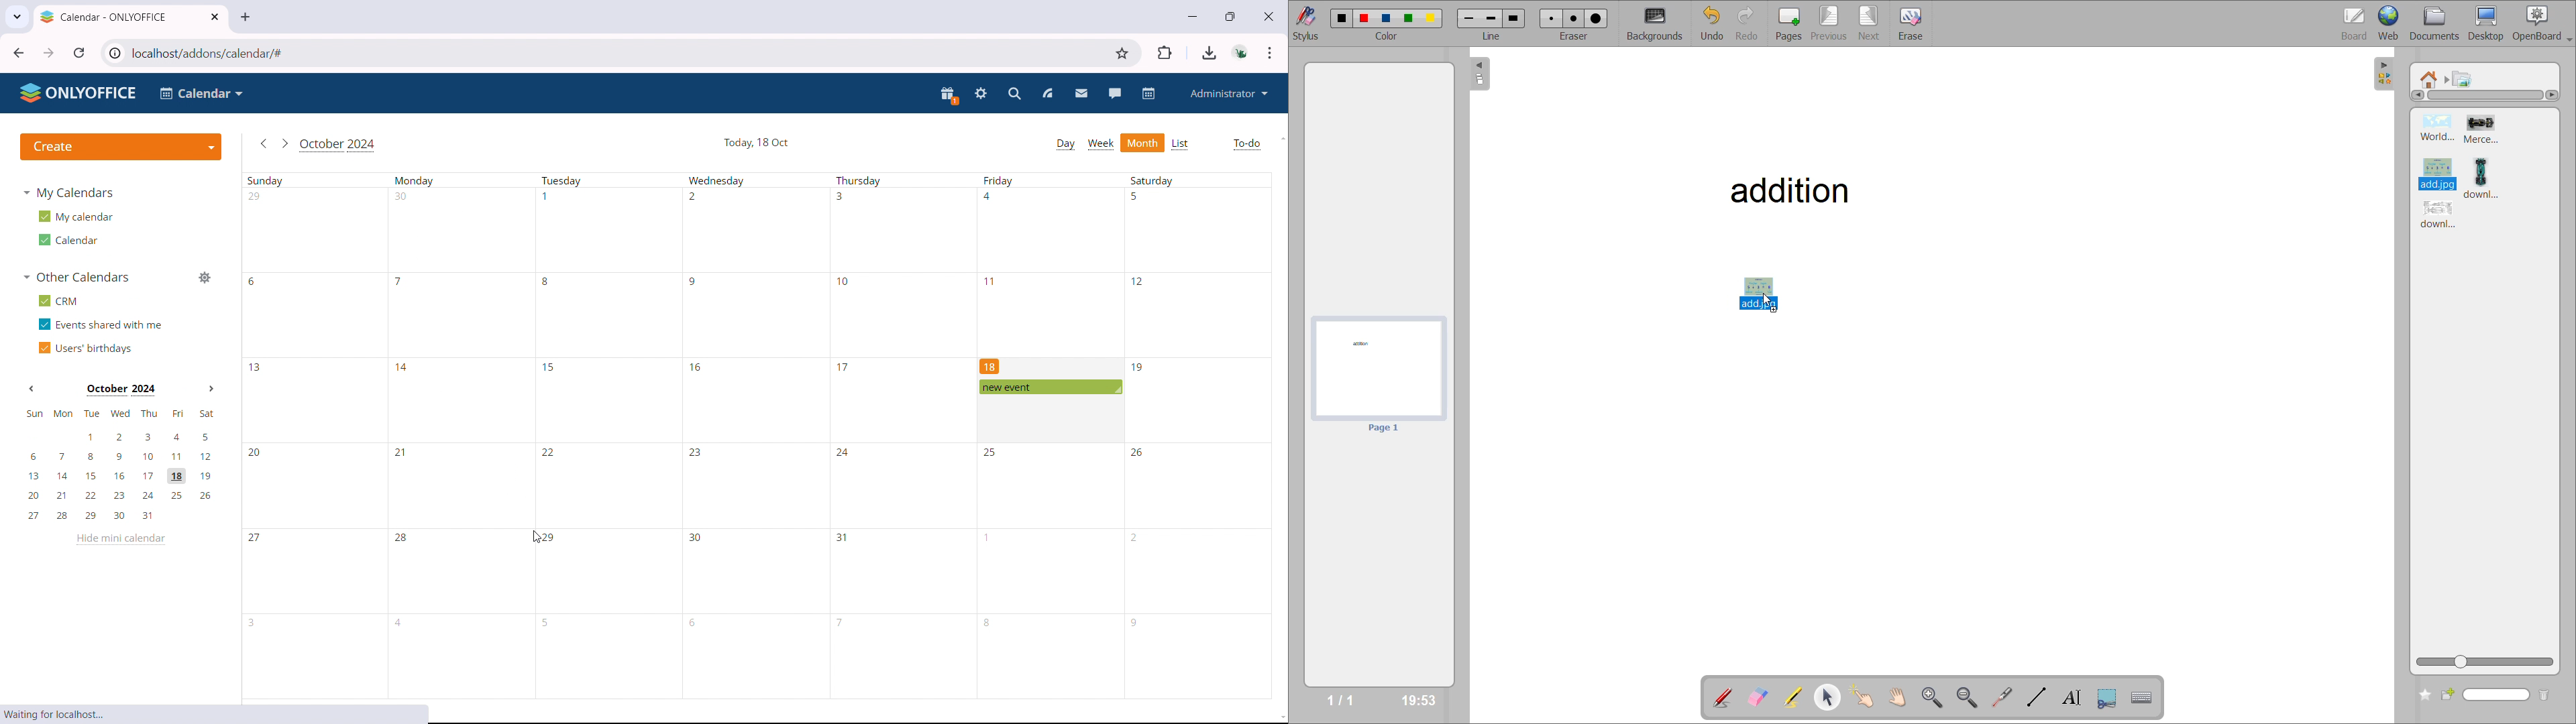  Describe the element at coordinates (1166, 52) in the screenshot. I see `extensions` at that location.